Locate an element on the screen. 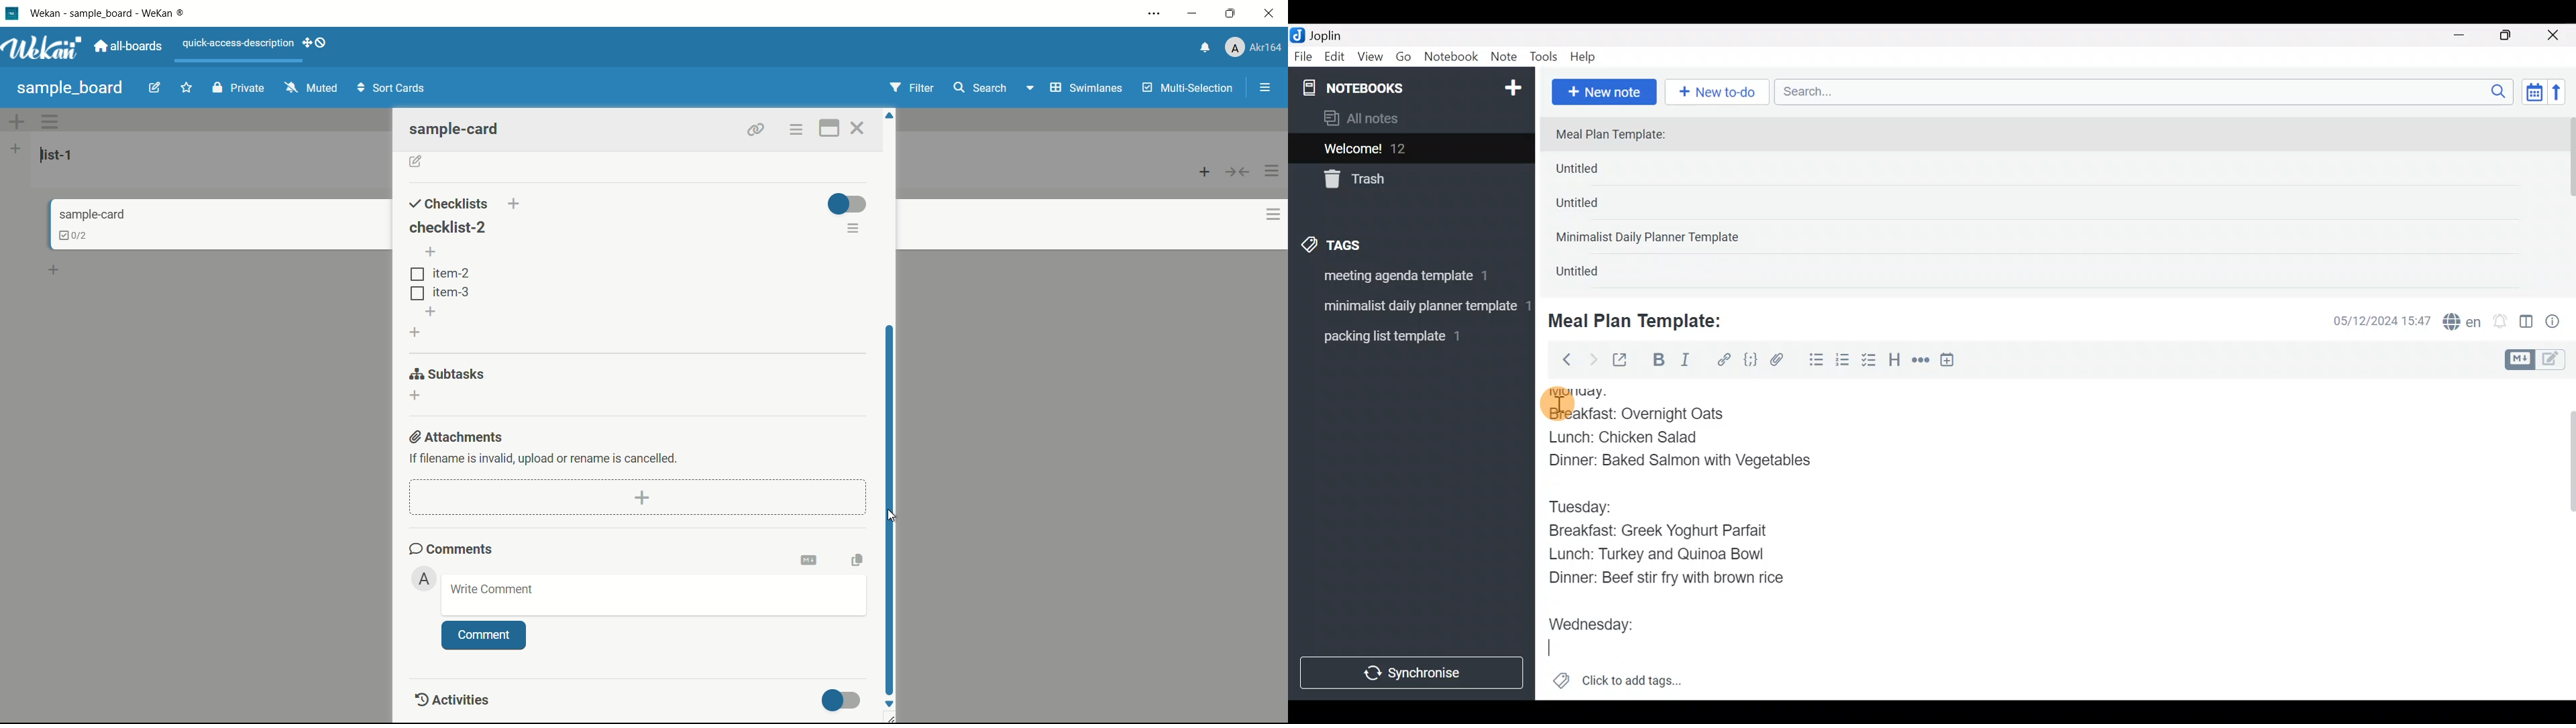 This screenshot has width=2576, height=728. add is located at coordinates (56, 267).